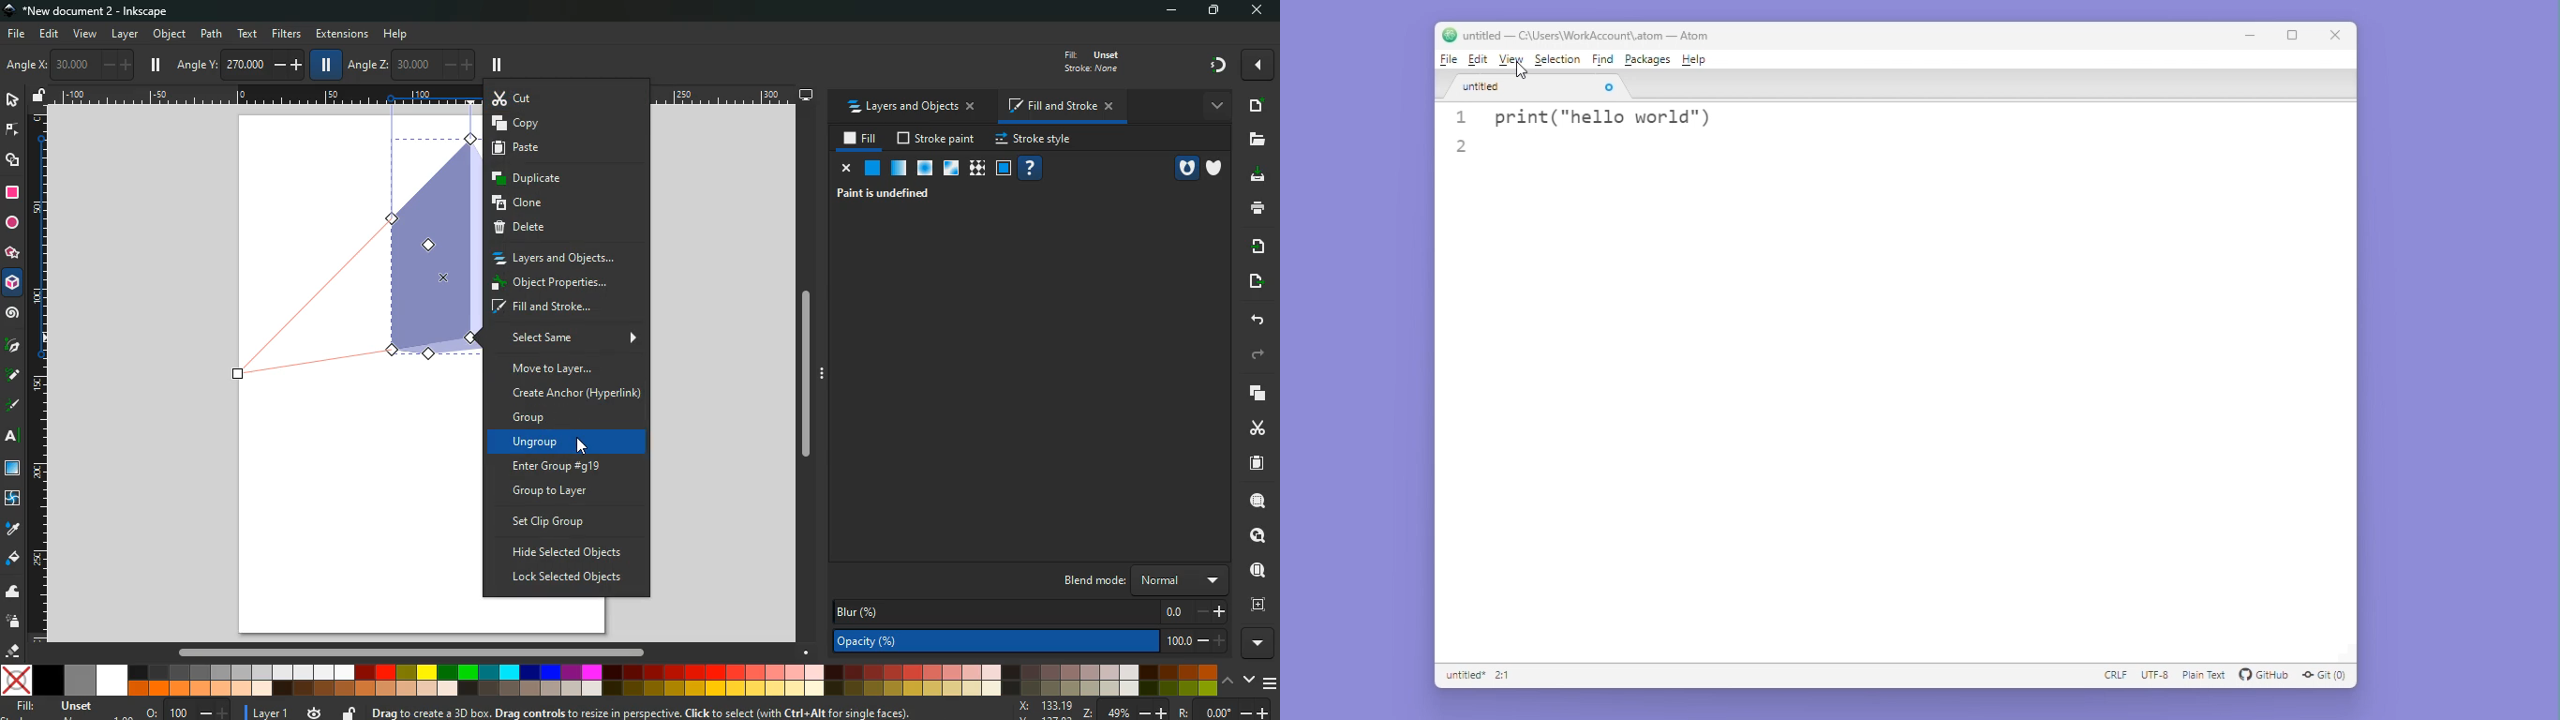 This screenshot has height=728, width=2576. Describe the element at coordinates (272, 710) in the screenshot. I see `layer 1` at that location.